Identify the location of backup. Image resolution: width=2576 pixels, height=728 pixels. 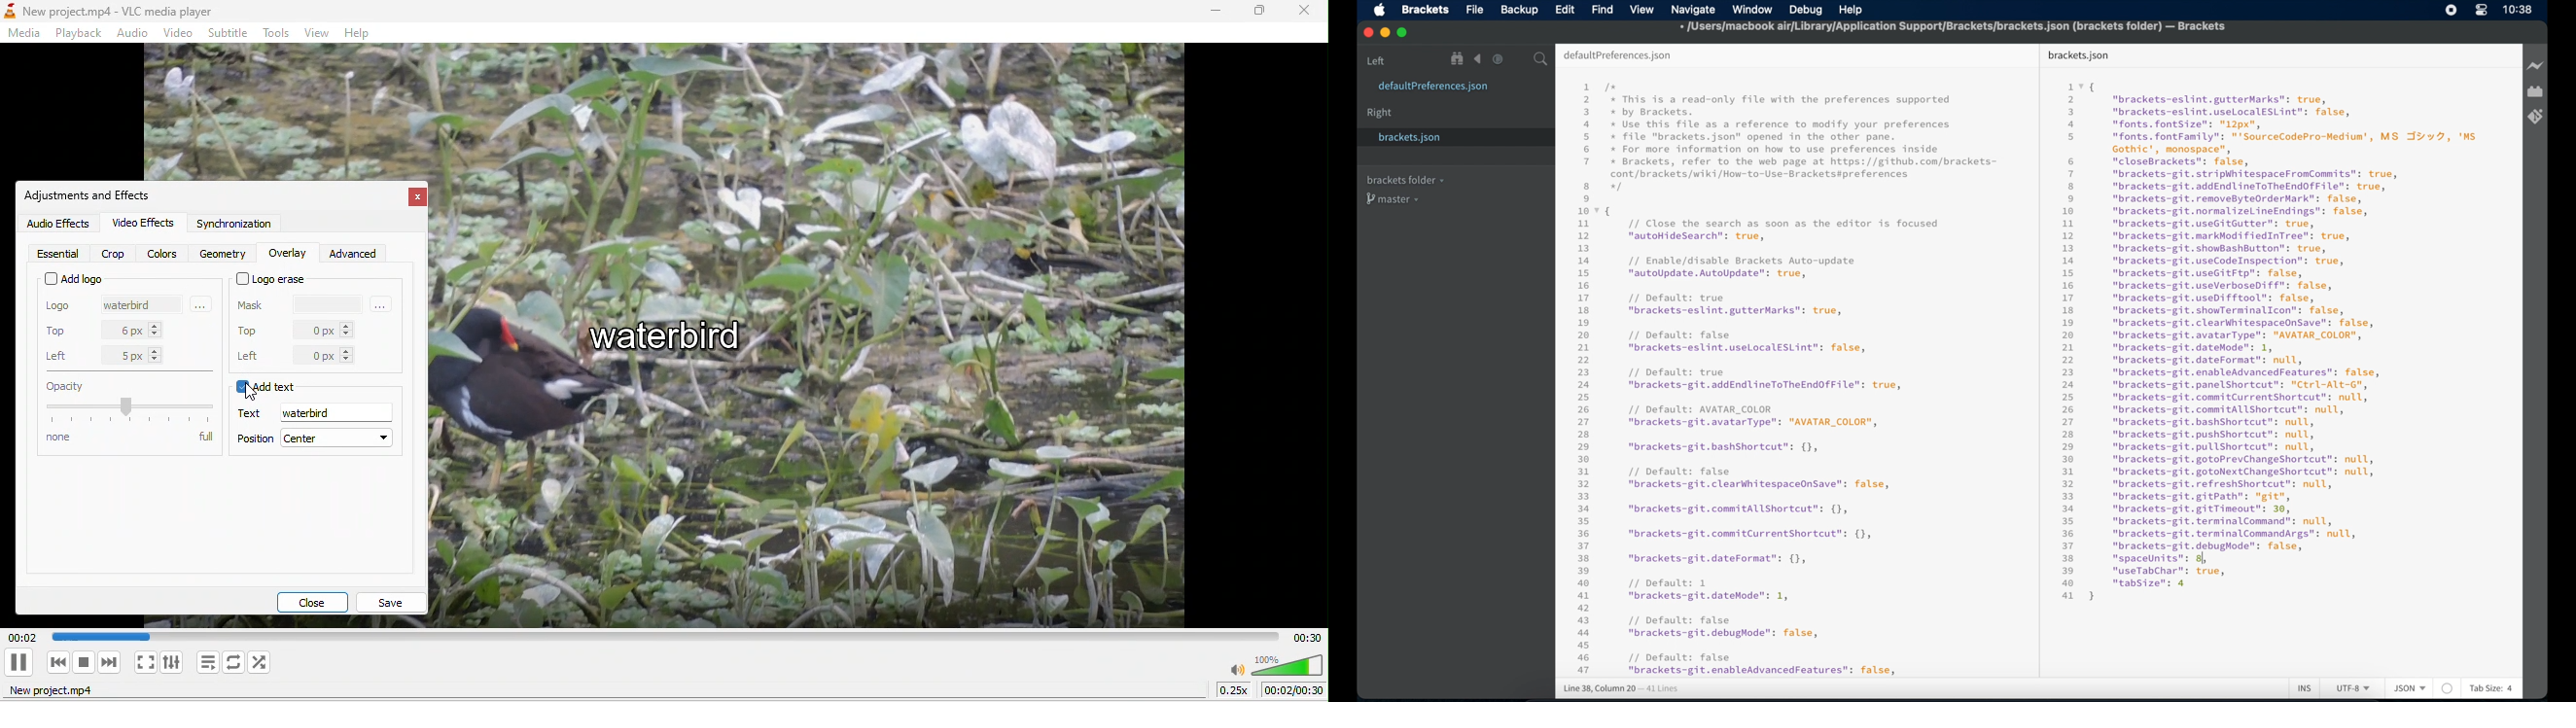
(1519, 10).